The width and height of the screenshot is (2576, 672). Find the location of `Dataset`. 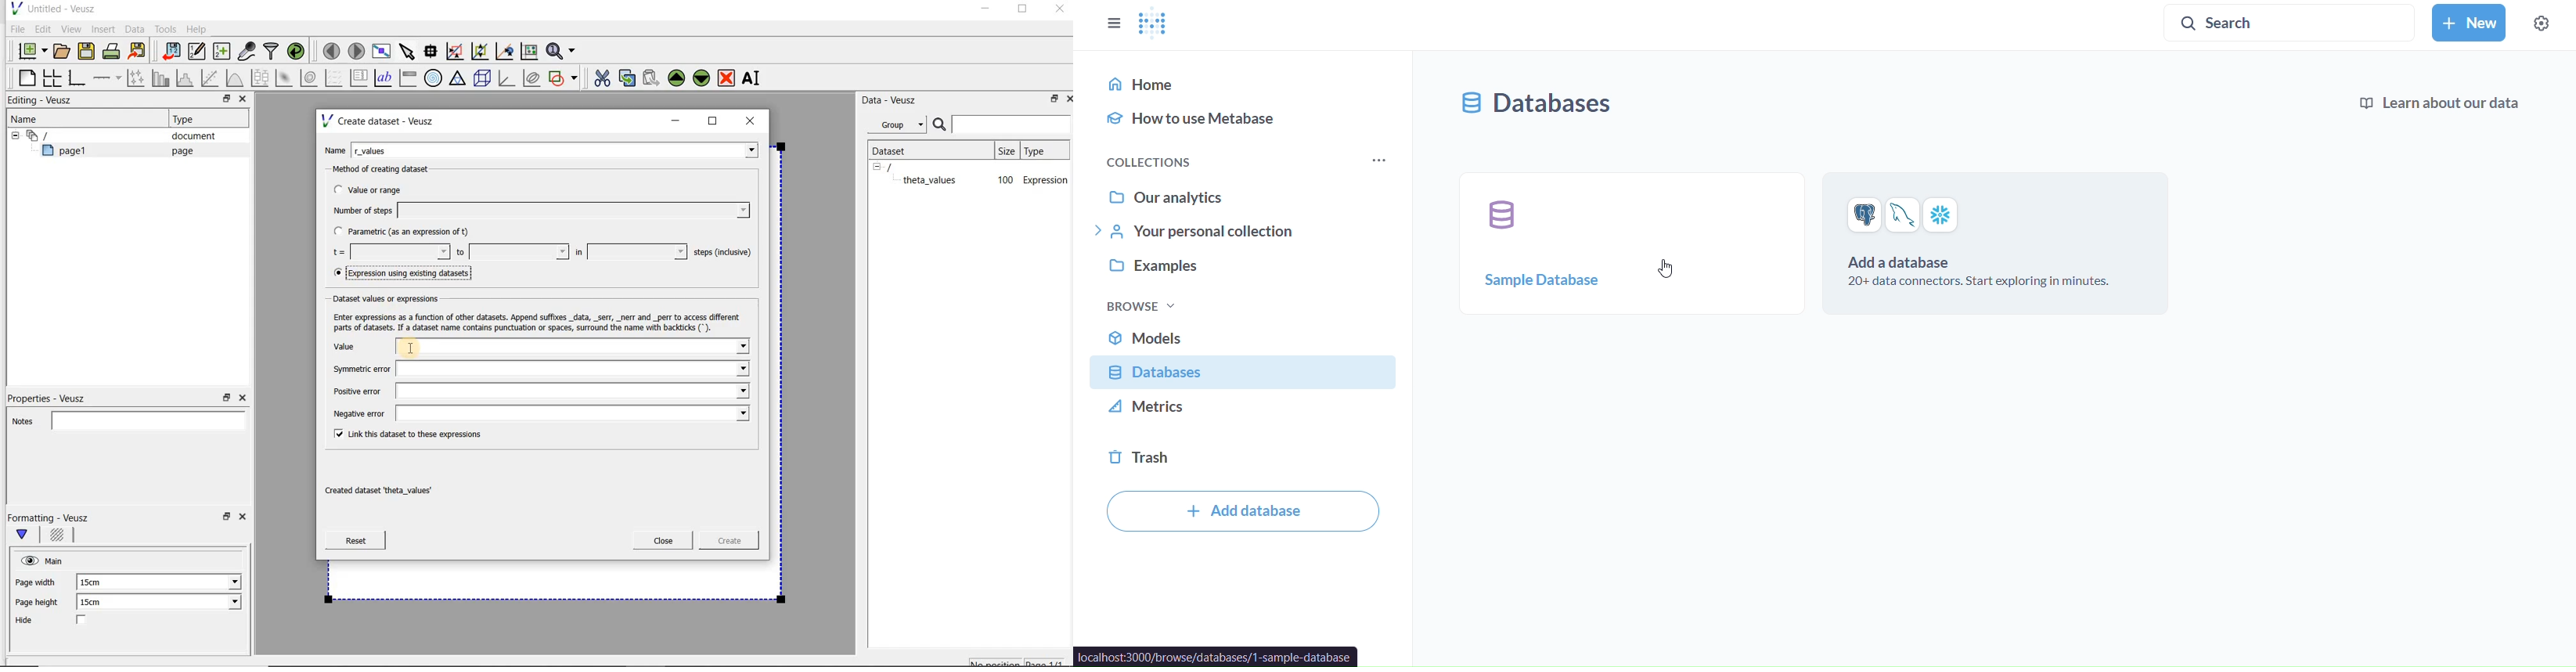

Dataset is located at coordinates (896, 150).